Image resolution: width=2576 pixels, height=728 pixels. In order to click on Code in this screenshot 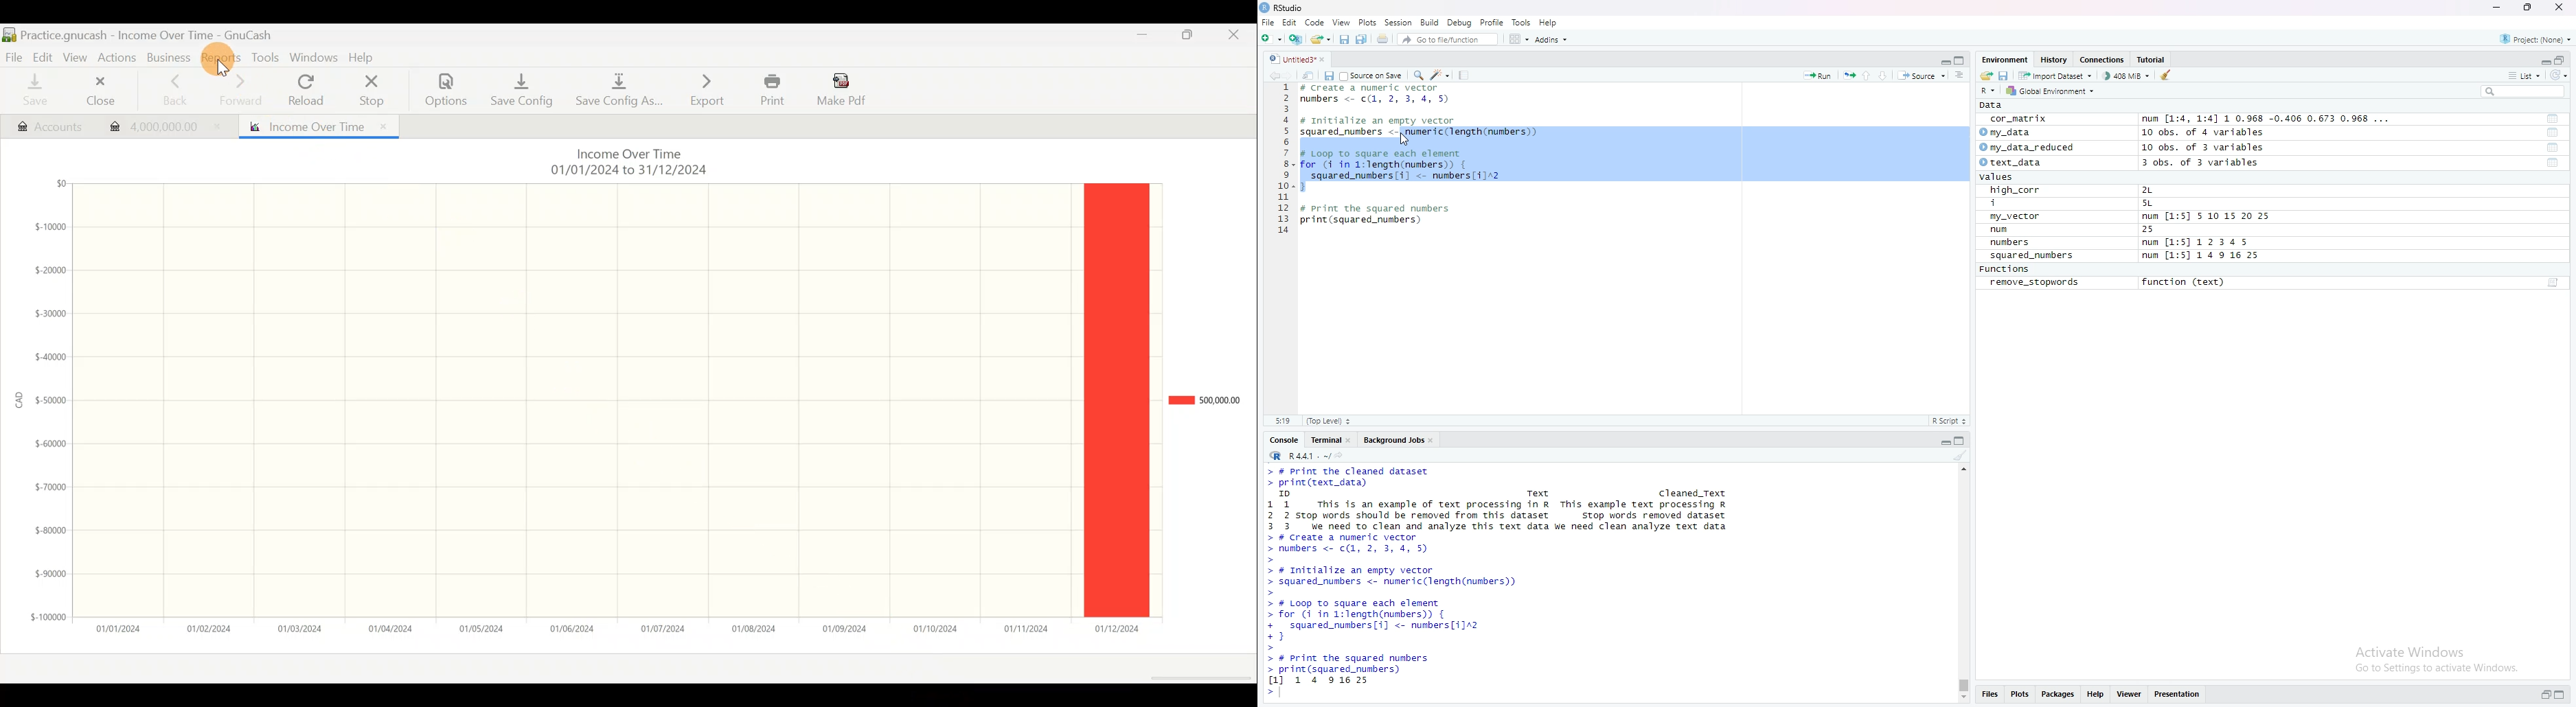, I will do `click(1315, 22)`.